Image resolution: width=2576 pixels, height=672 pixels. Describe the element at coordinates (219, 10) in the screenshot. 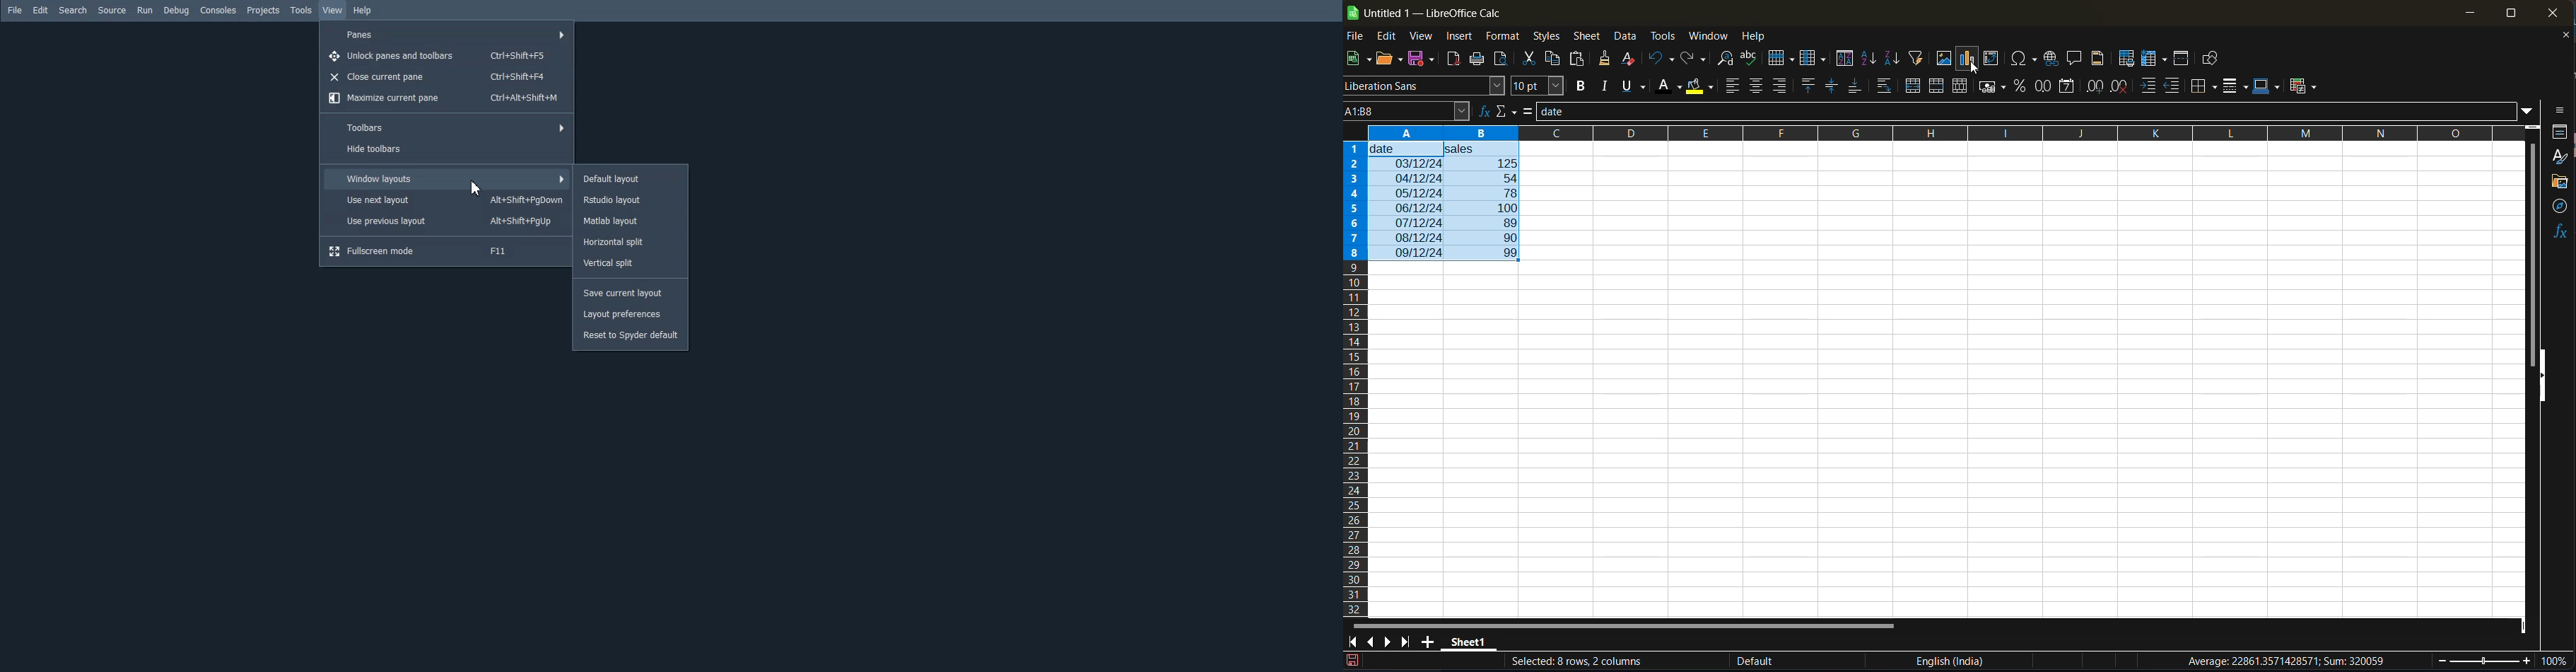

I see `Consoles` at that location.